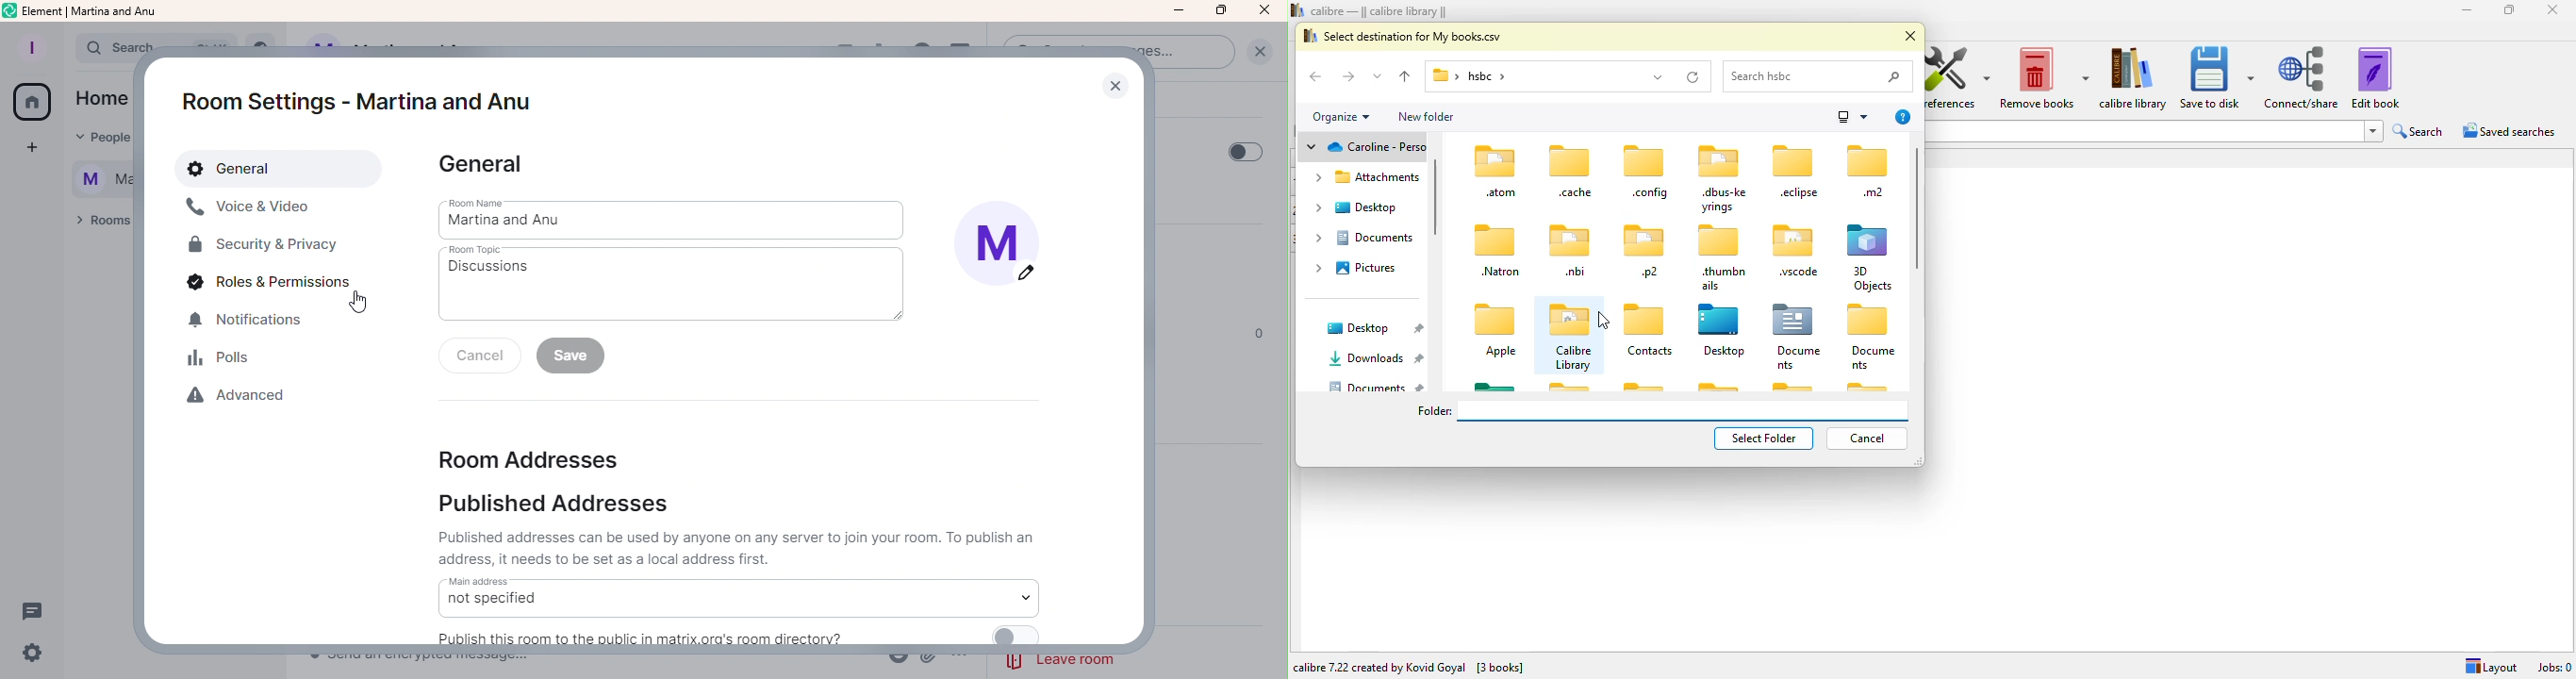 Image resolution: width=2576 pixels, height=700 pixels. What do you see at coordinates (98, 224) in the screenshot?
I see `Rooms` at bounding box center [98, 224].